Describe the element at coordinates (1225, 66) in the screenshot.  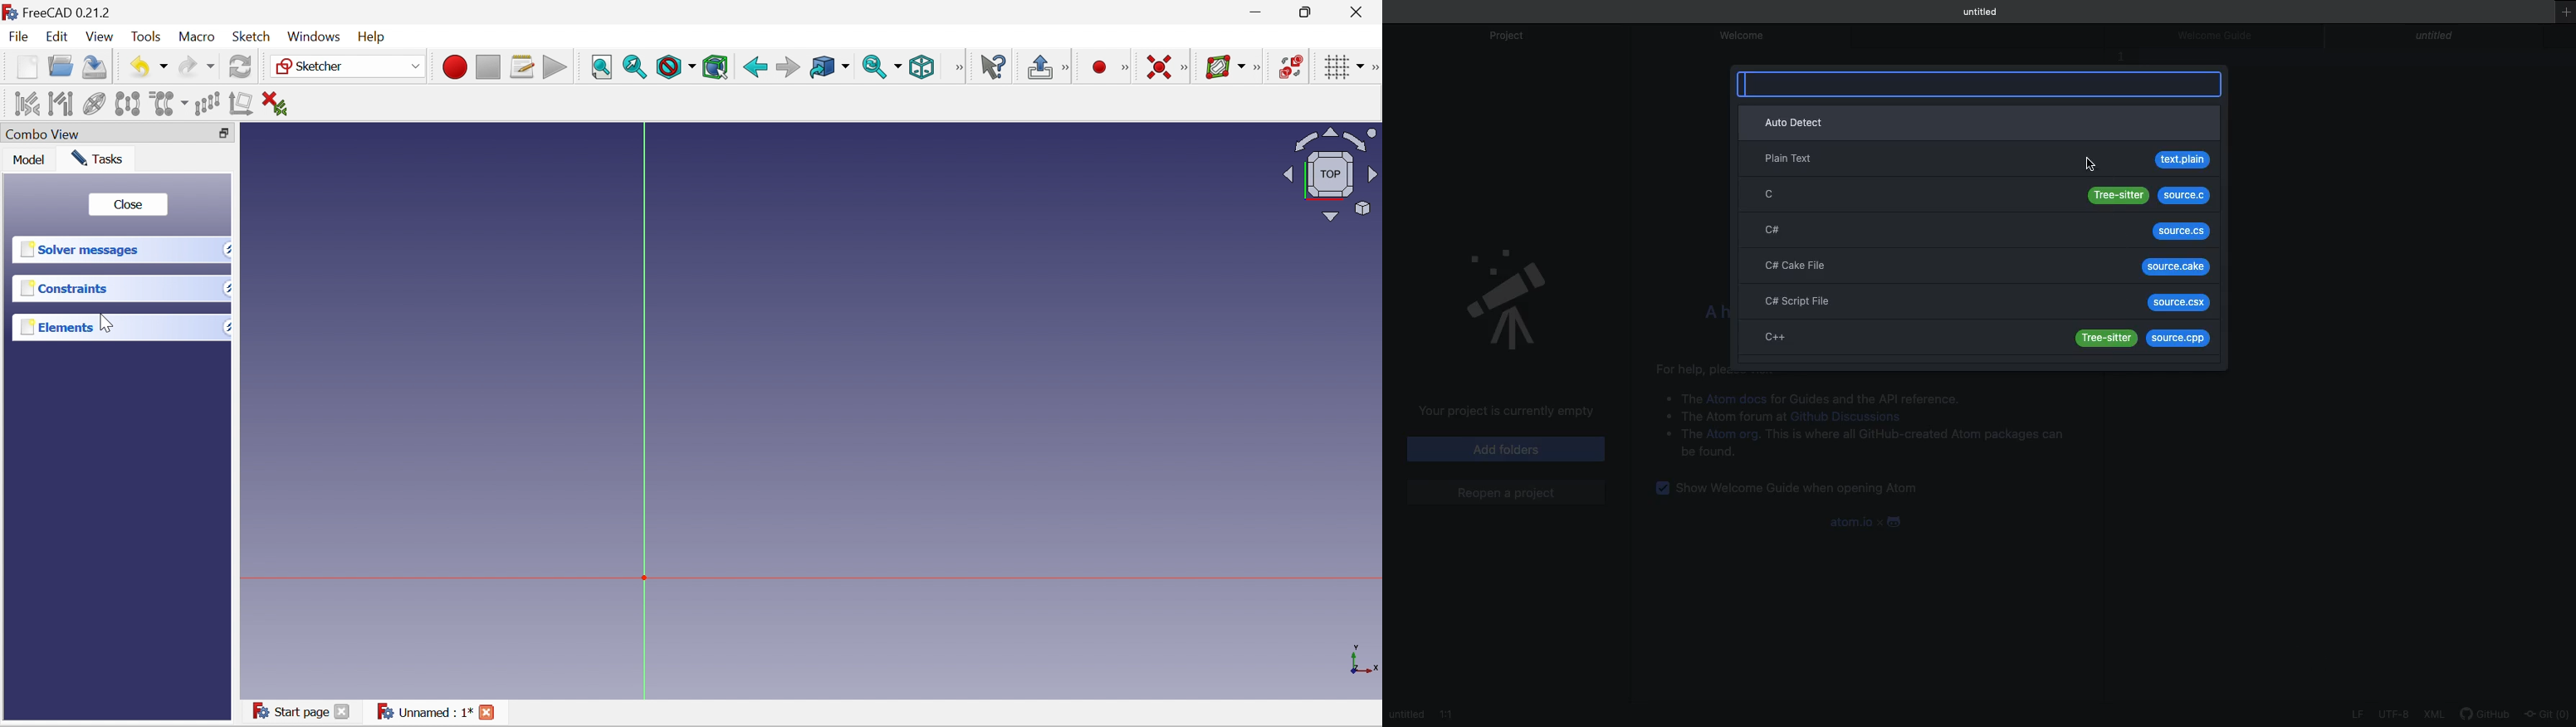
I see `Show/hide B-spline information layer` at that location.